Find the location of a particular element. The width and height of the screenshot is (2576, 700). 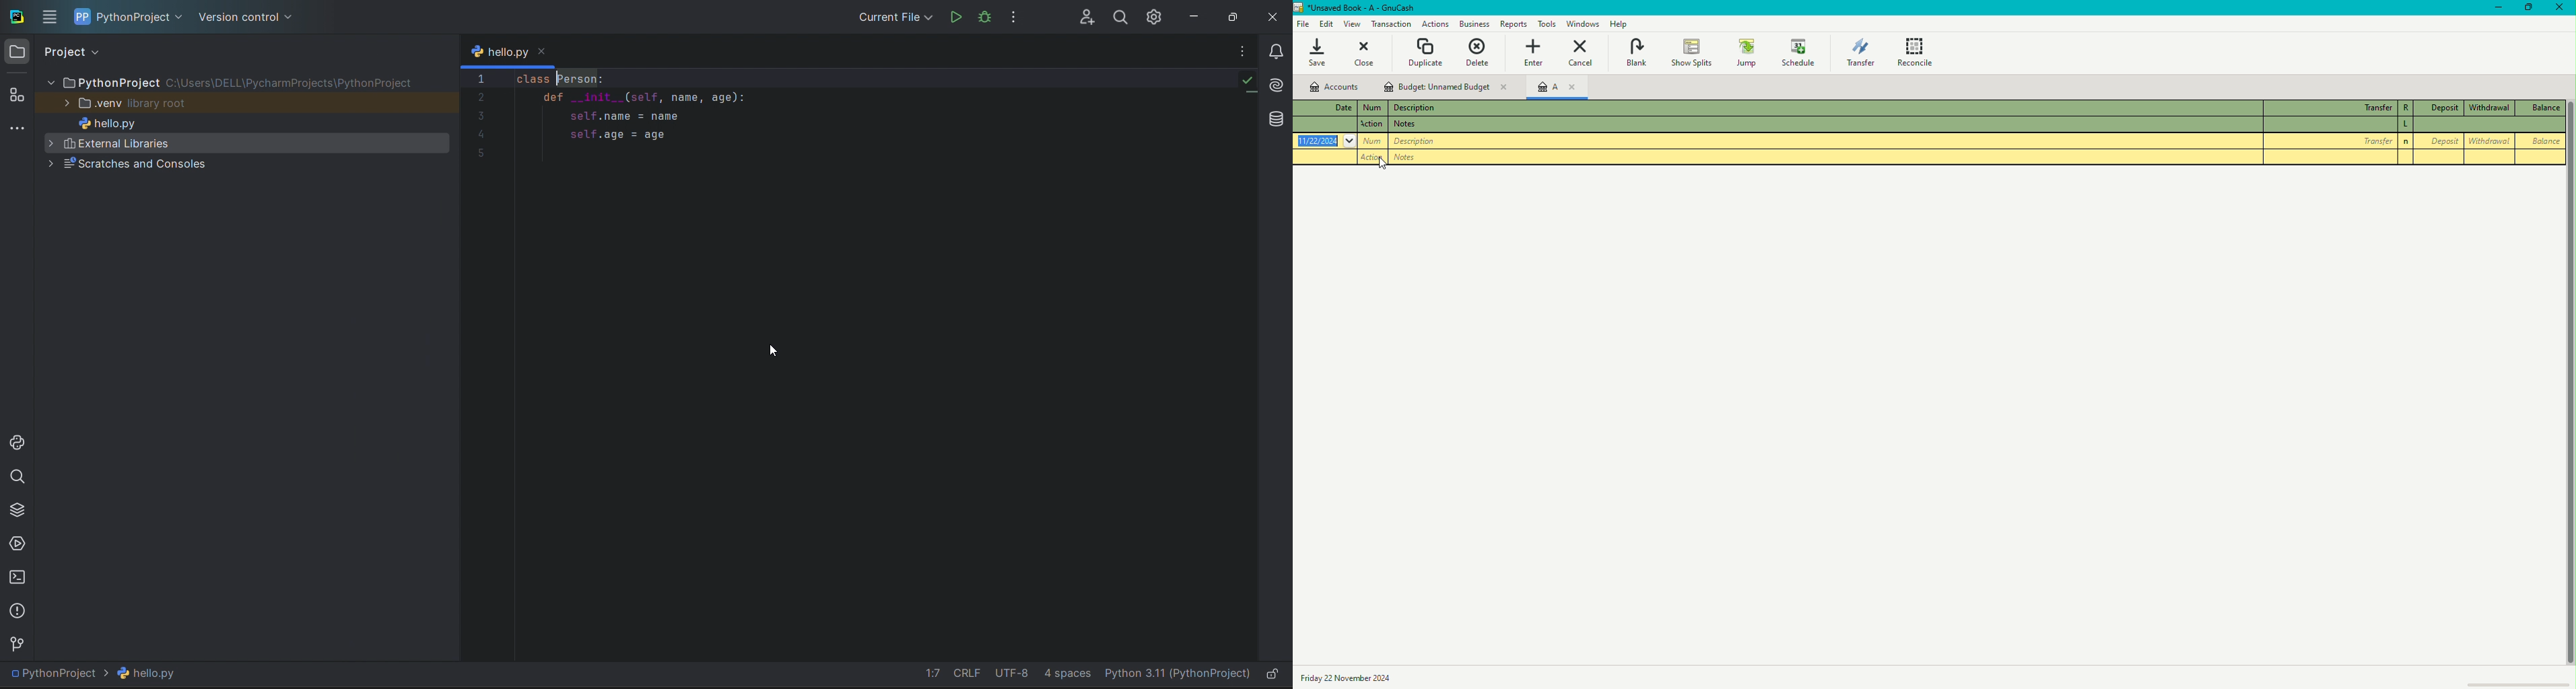

Notes is located at coordinates (1413, 159).